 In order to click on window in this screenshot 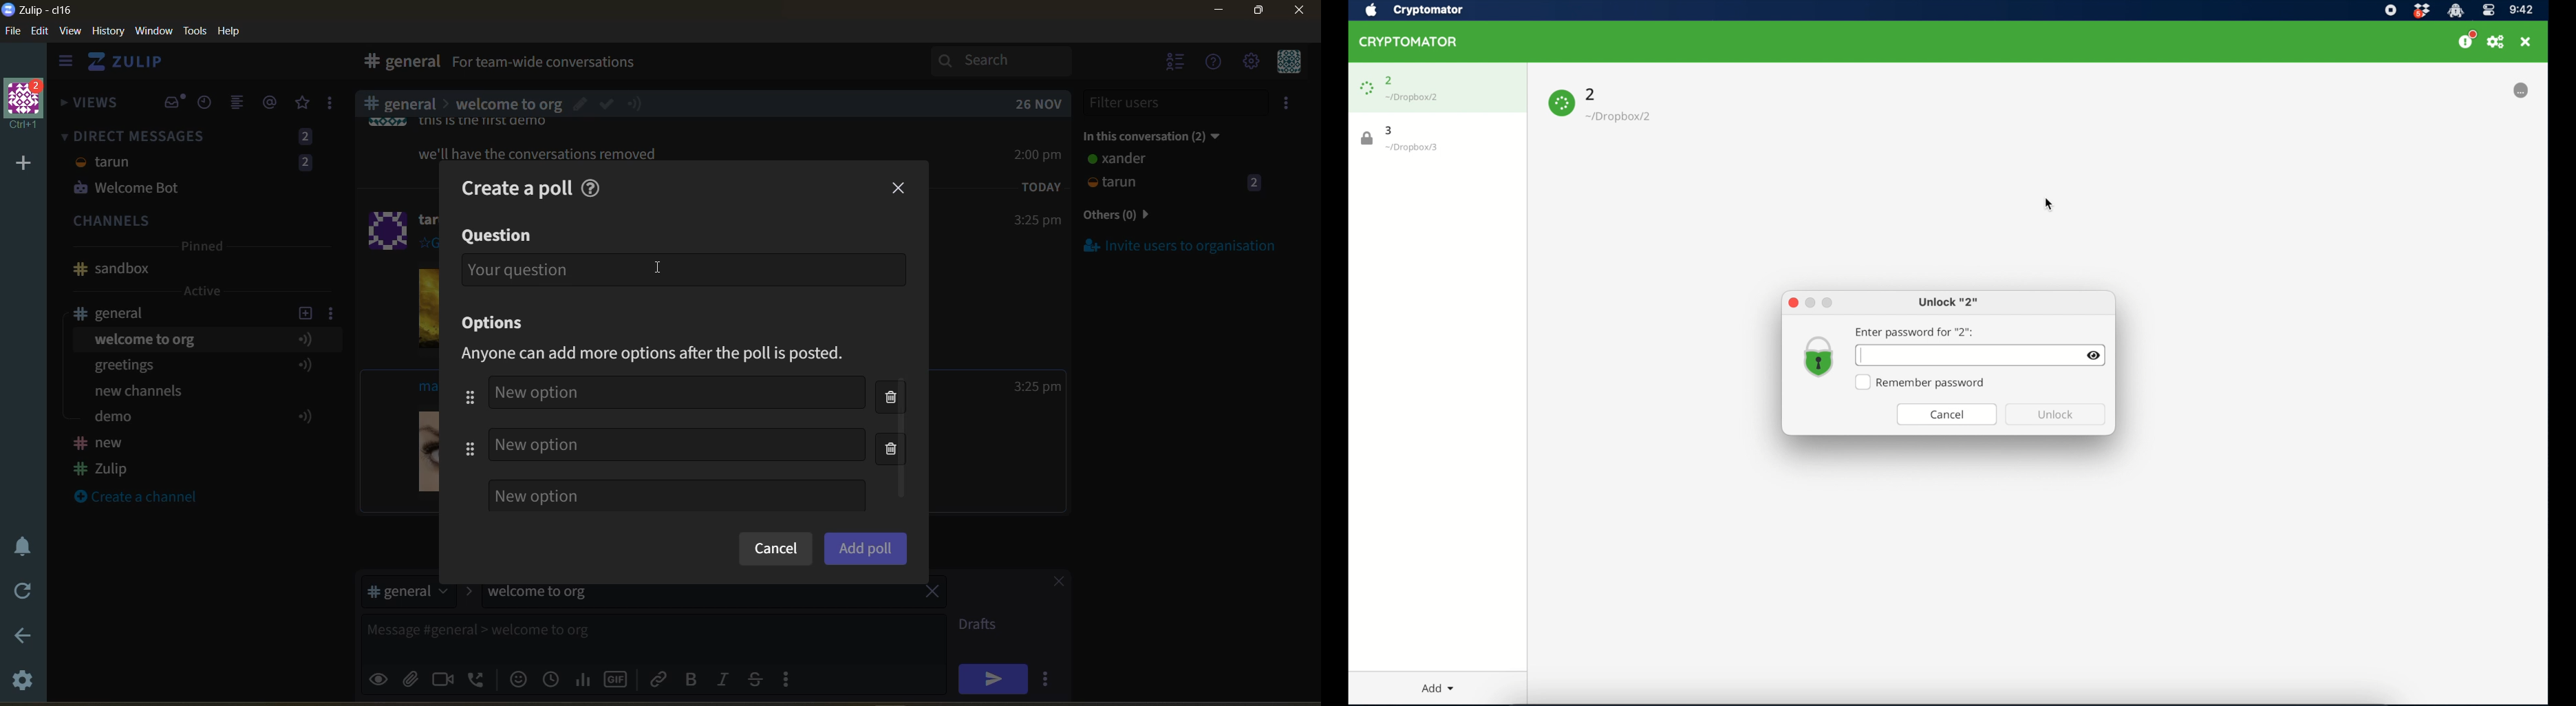, I will do `click(152, 32)`.